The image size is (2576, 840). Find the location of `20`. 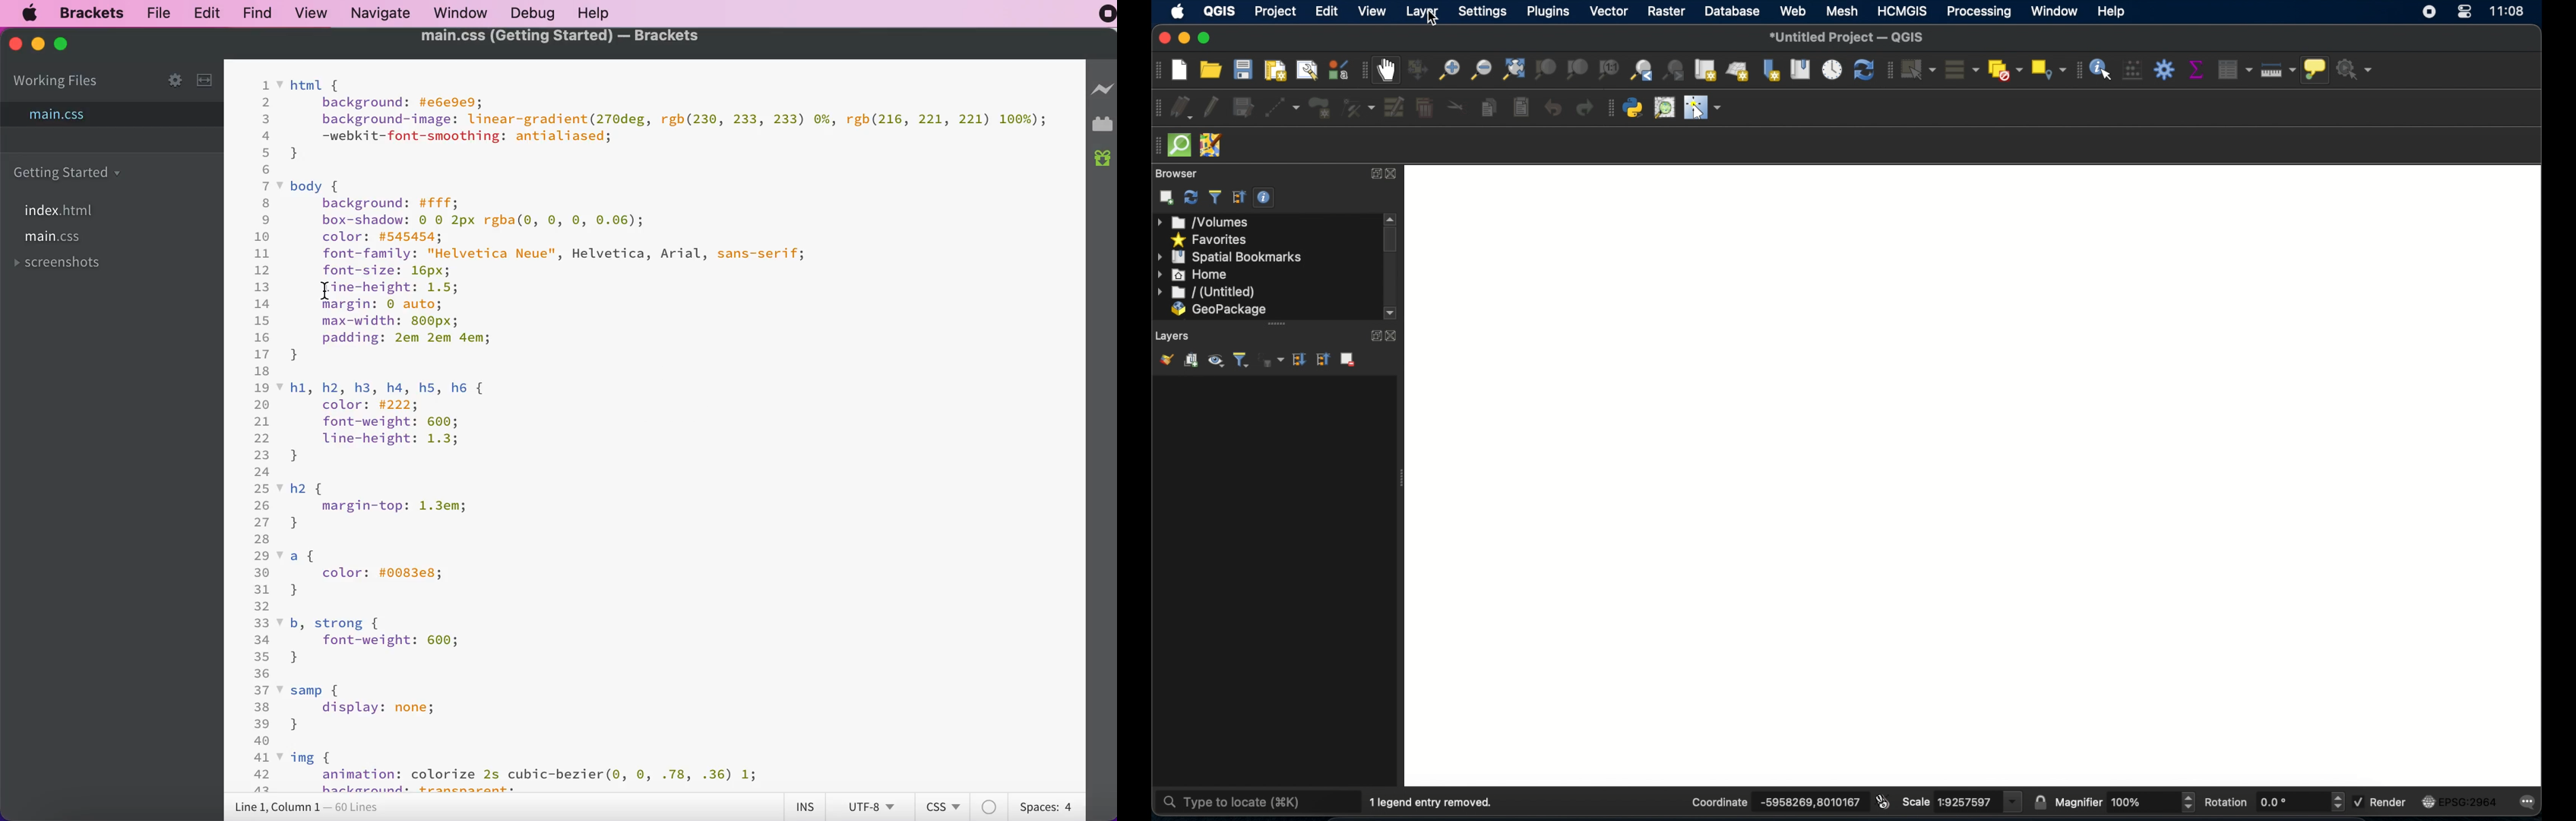

20 is located at coordinates (262, 405).